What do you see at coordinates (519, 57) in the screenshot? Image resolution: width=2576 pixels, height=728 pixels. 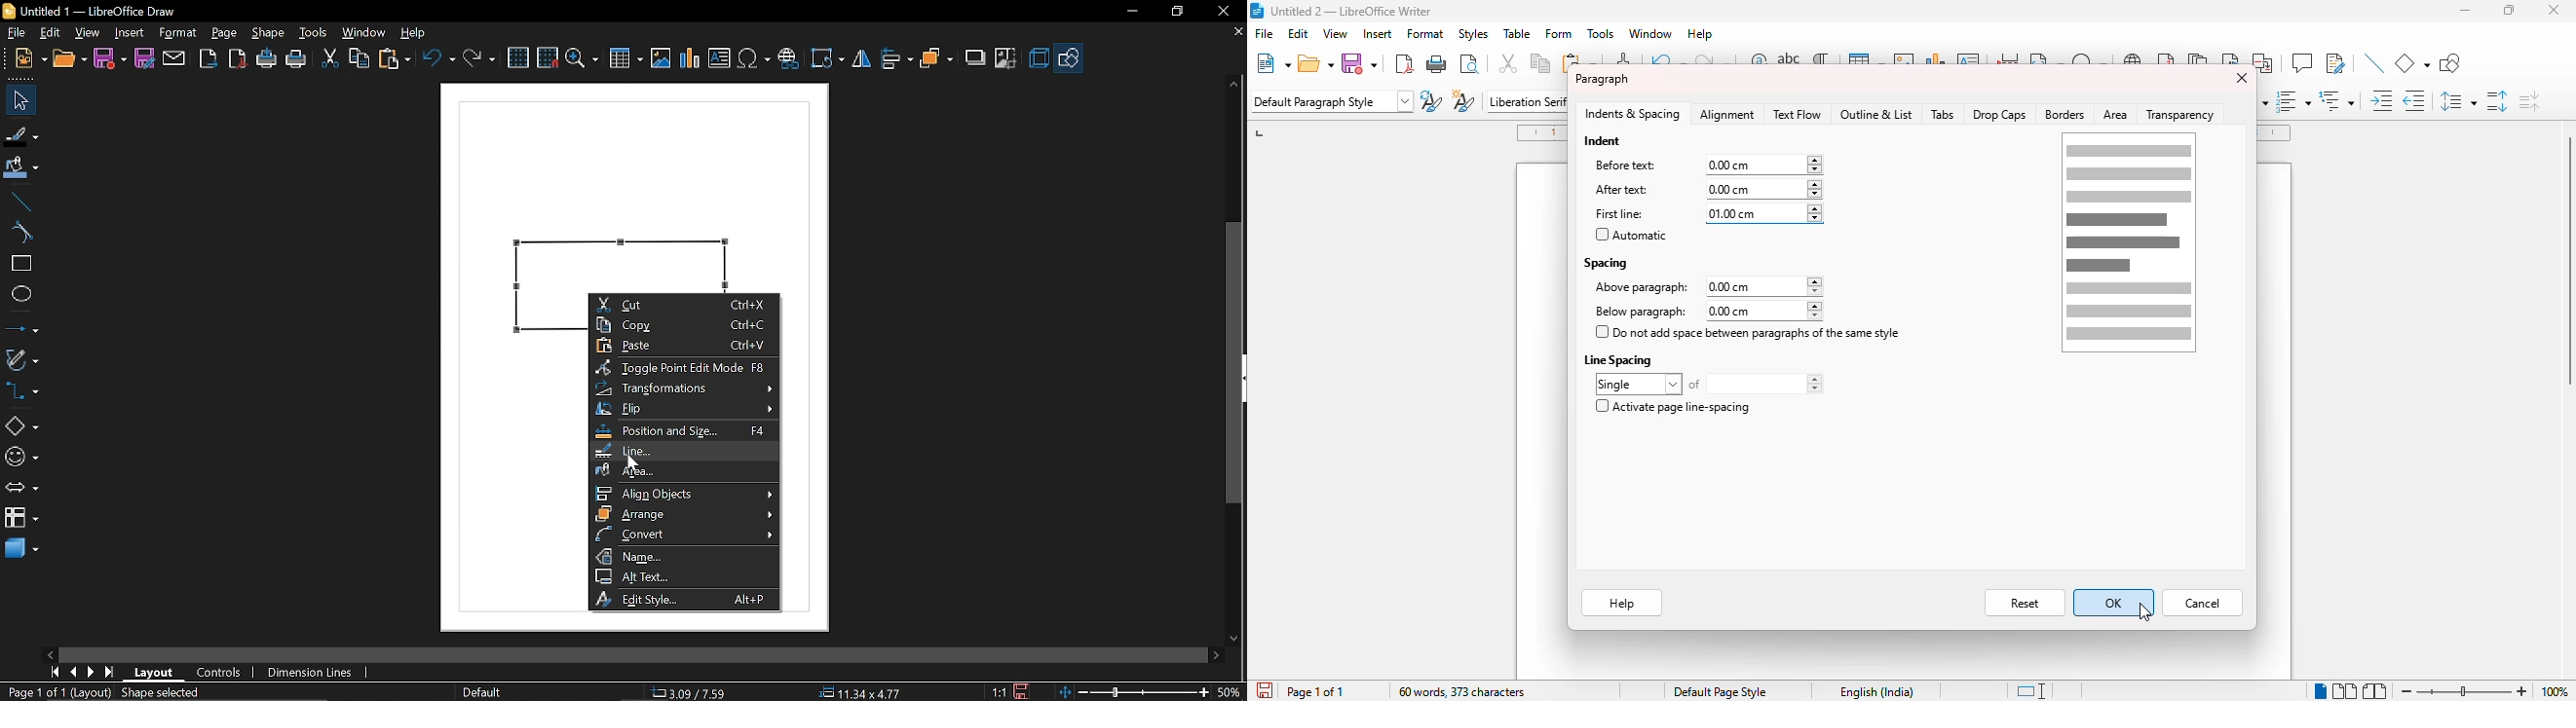 I see `Grid` at bounding box center [519, 57].